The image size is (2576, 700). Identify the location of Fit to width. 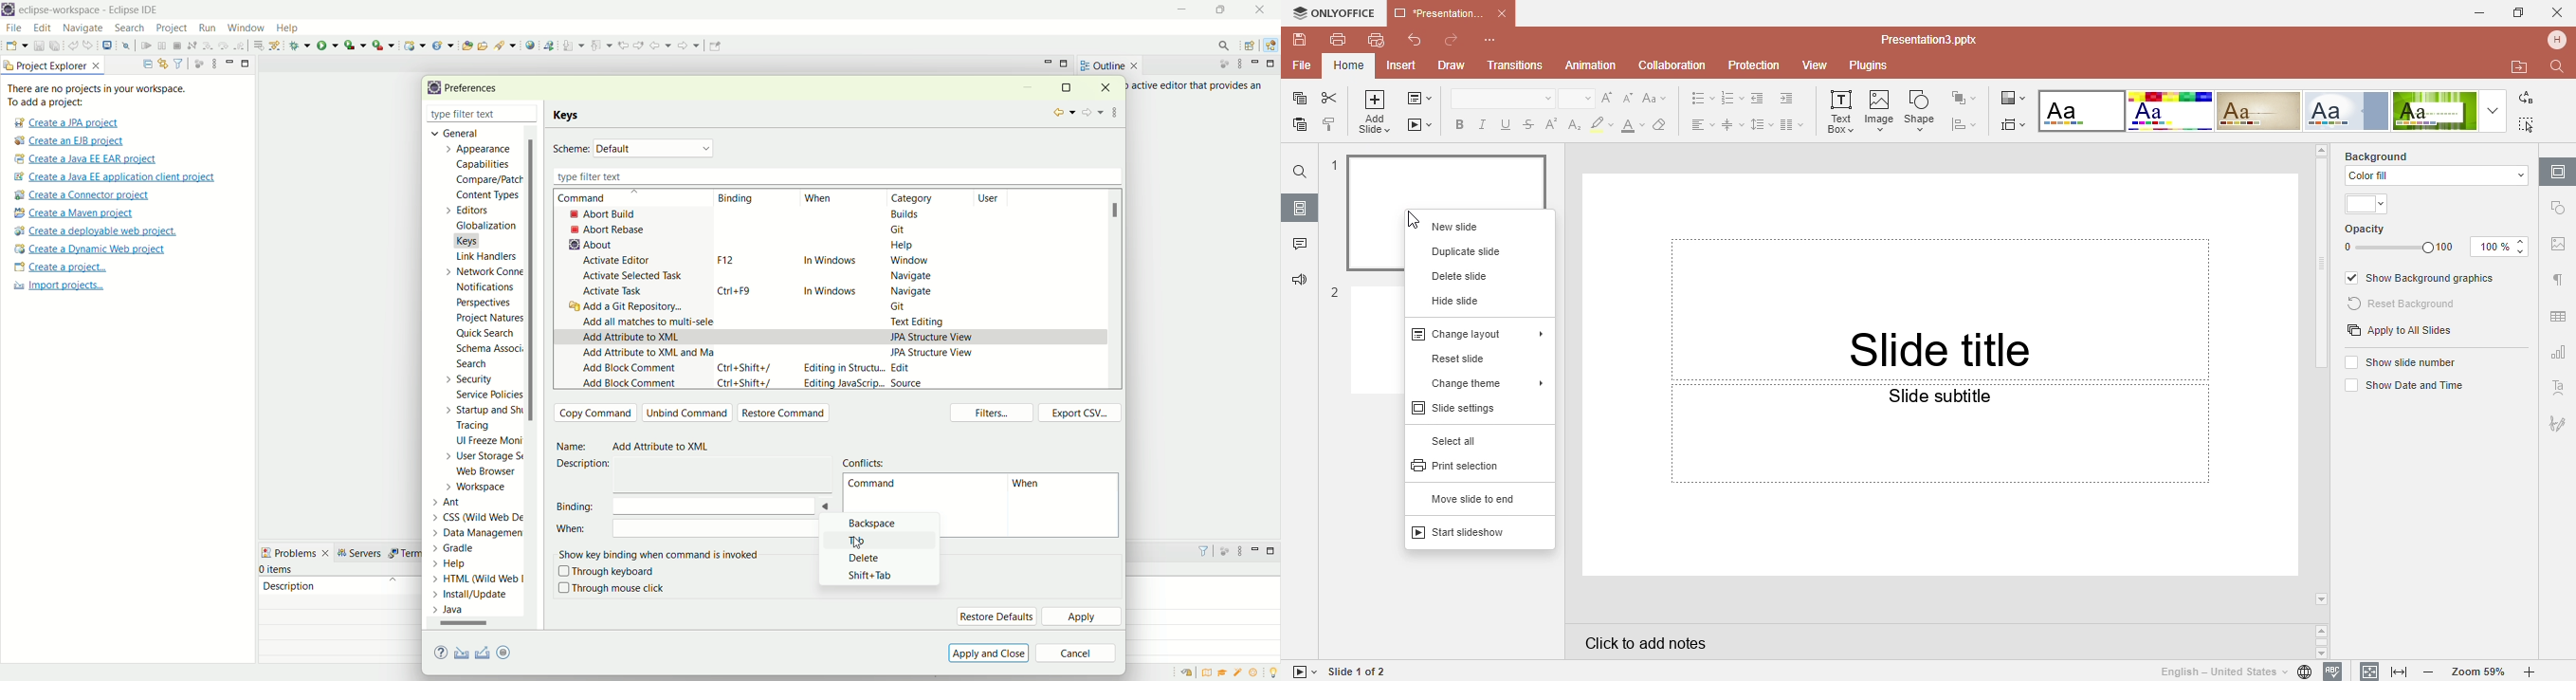
(2401, 672).